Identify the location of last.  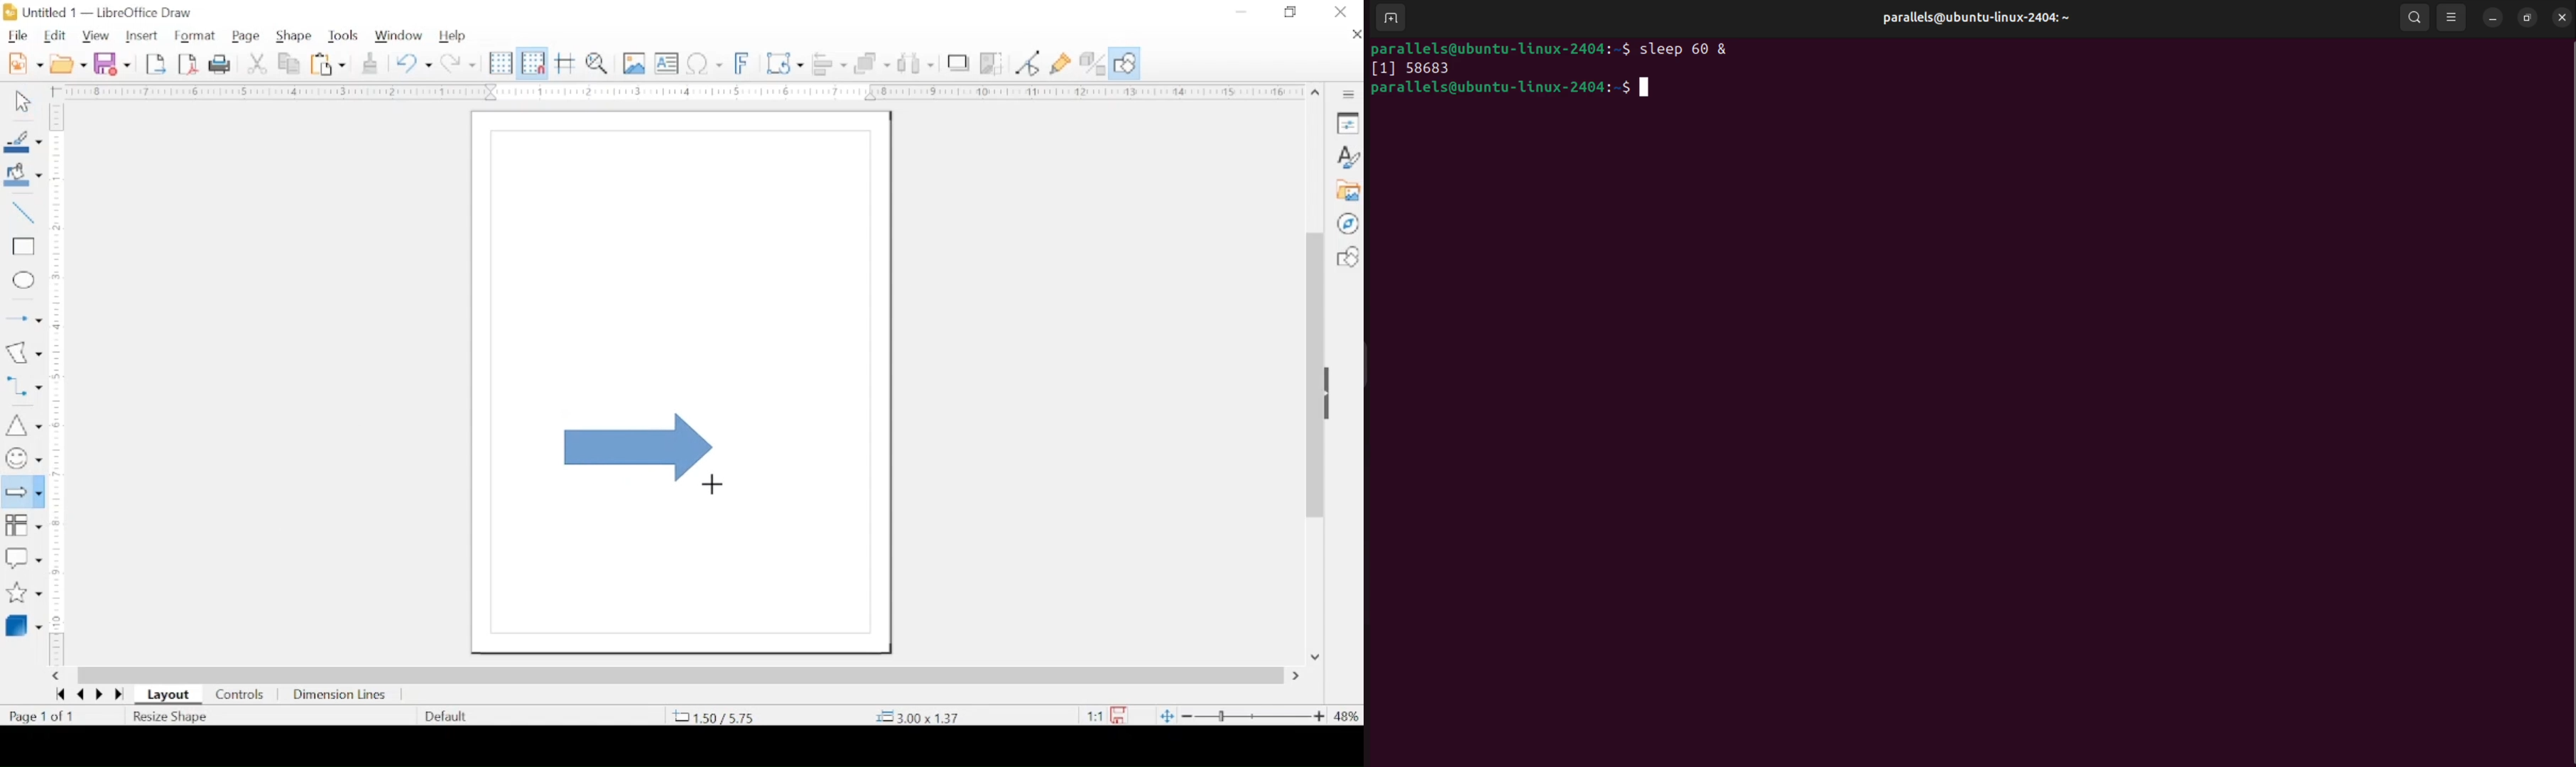
(119, 695).